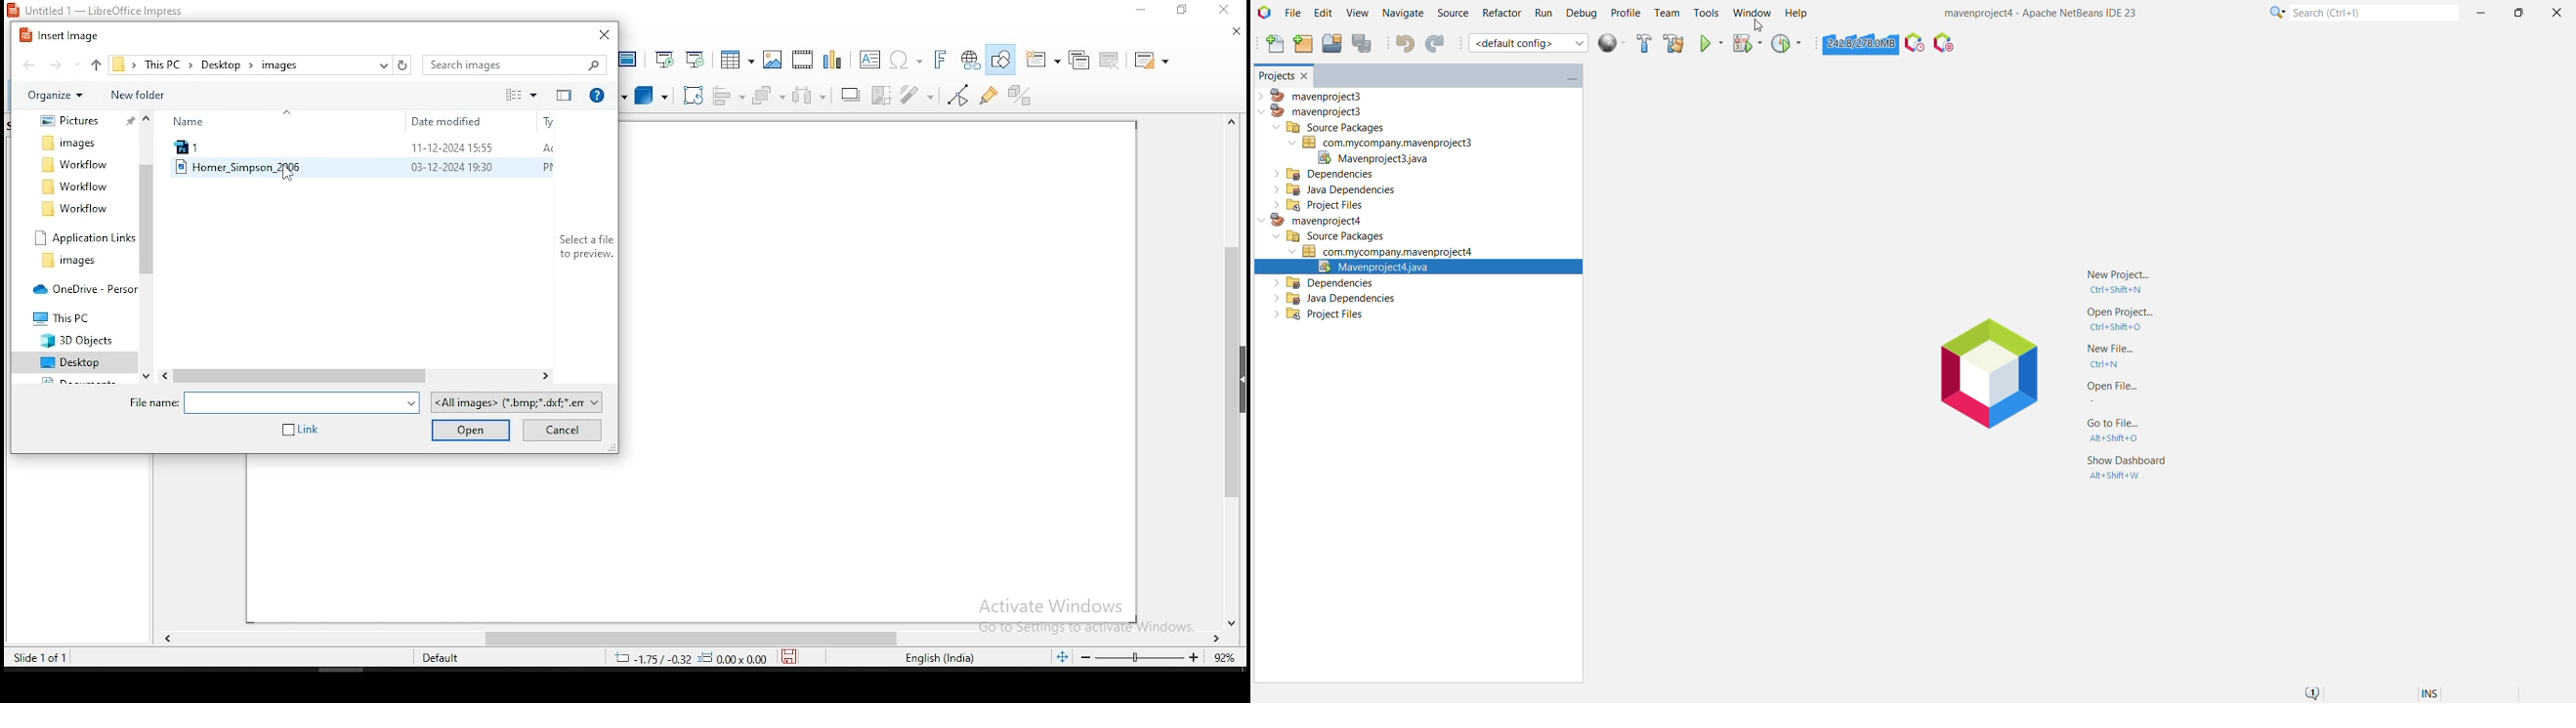 This screenshot has width=2576, height=728. Describe the element at coordinates (63, 315) in the screenshot. I see `system folder` at that location.